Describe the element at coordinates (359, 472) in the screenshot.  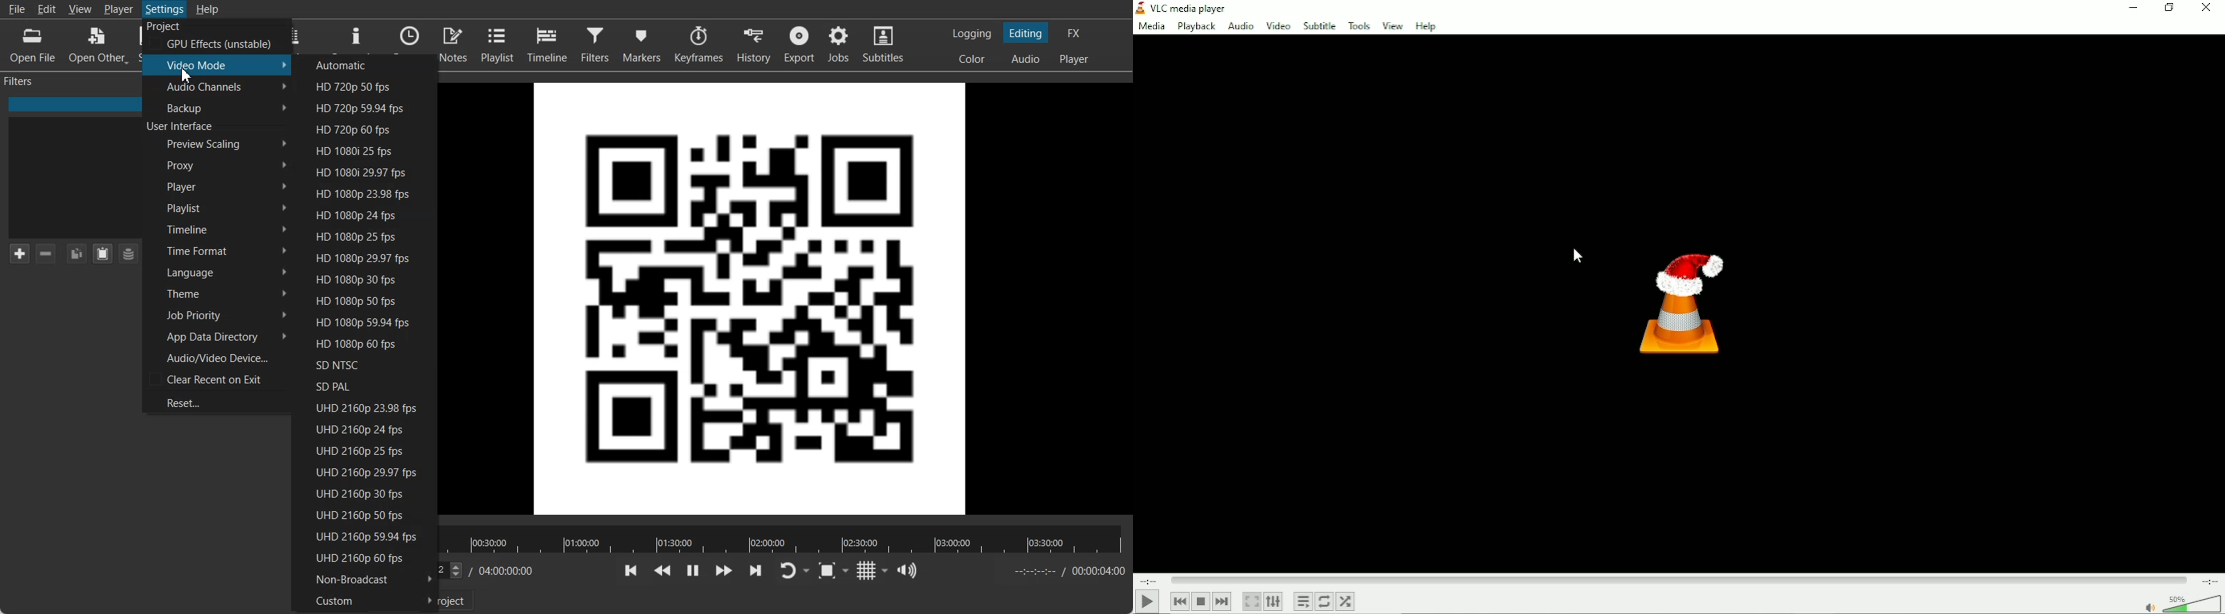
I see `UHD 2160p 29.97 fps` at that location.